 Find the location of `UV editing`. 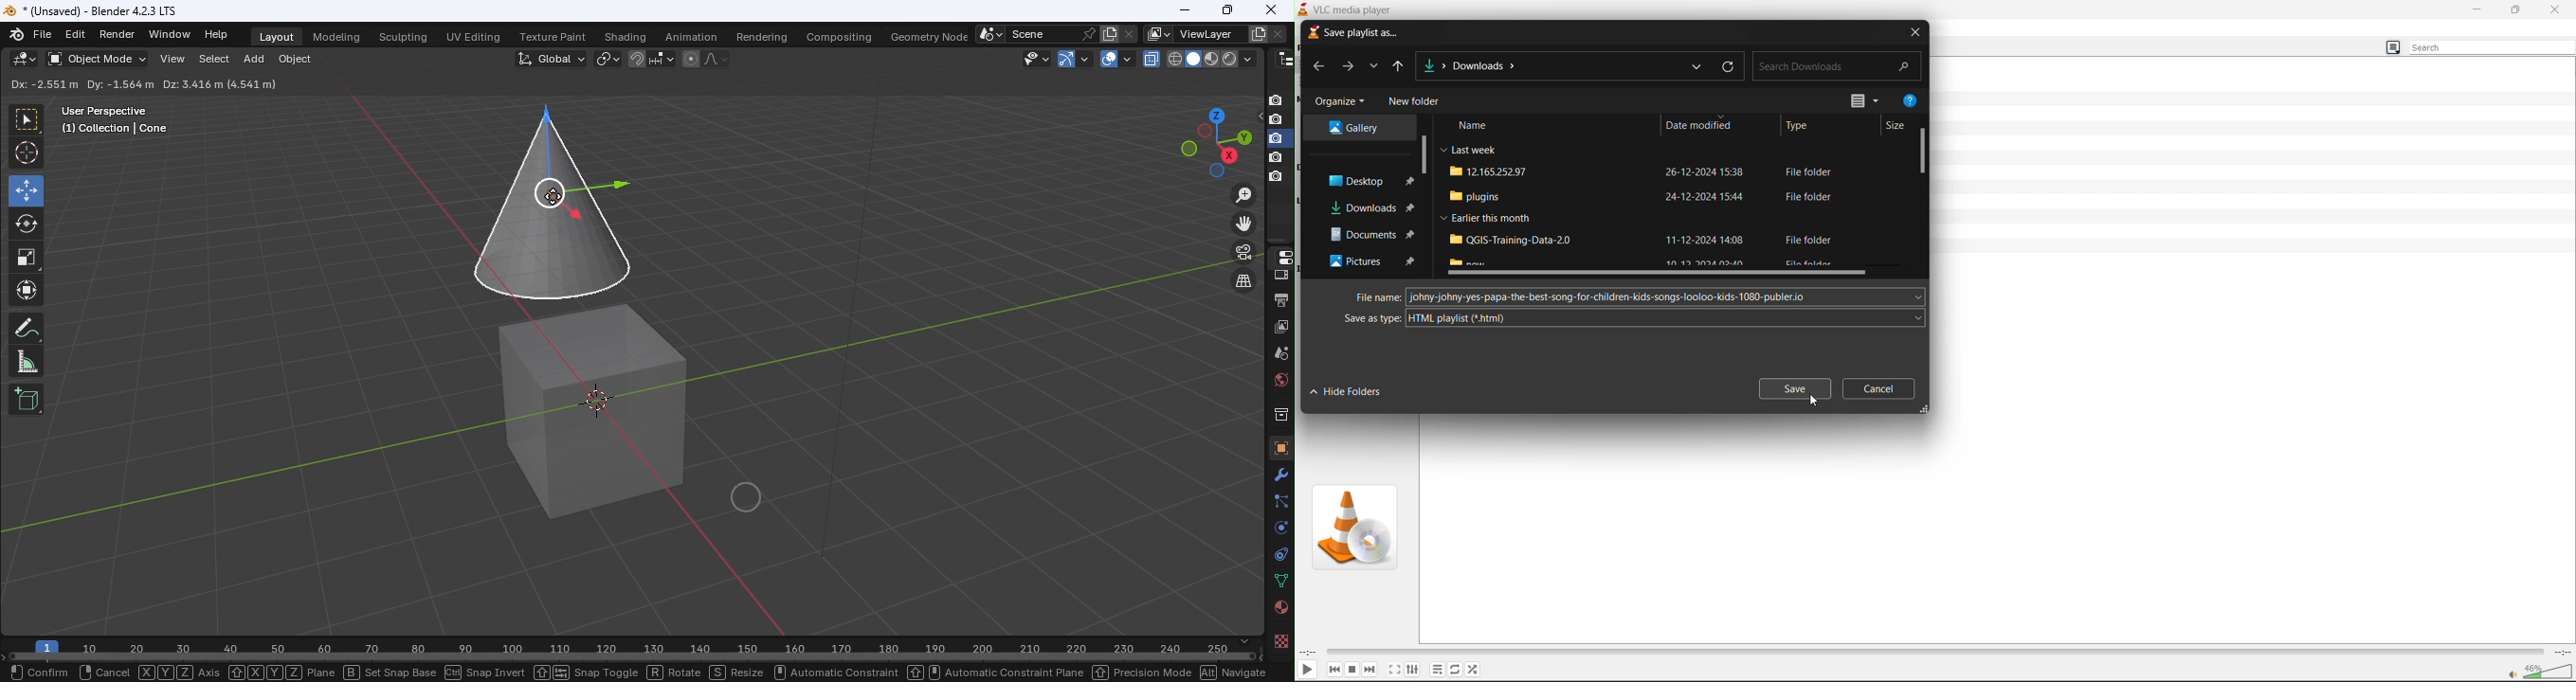

UV editing is located at coordinates (477, 34).